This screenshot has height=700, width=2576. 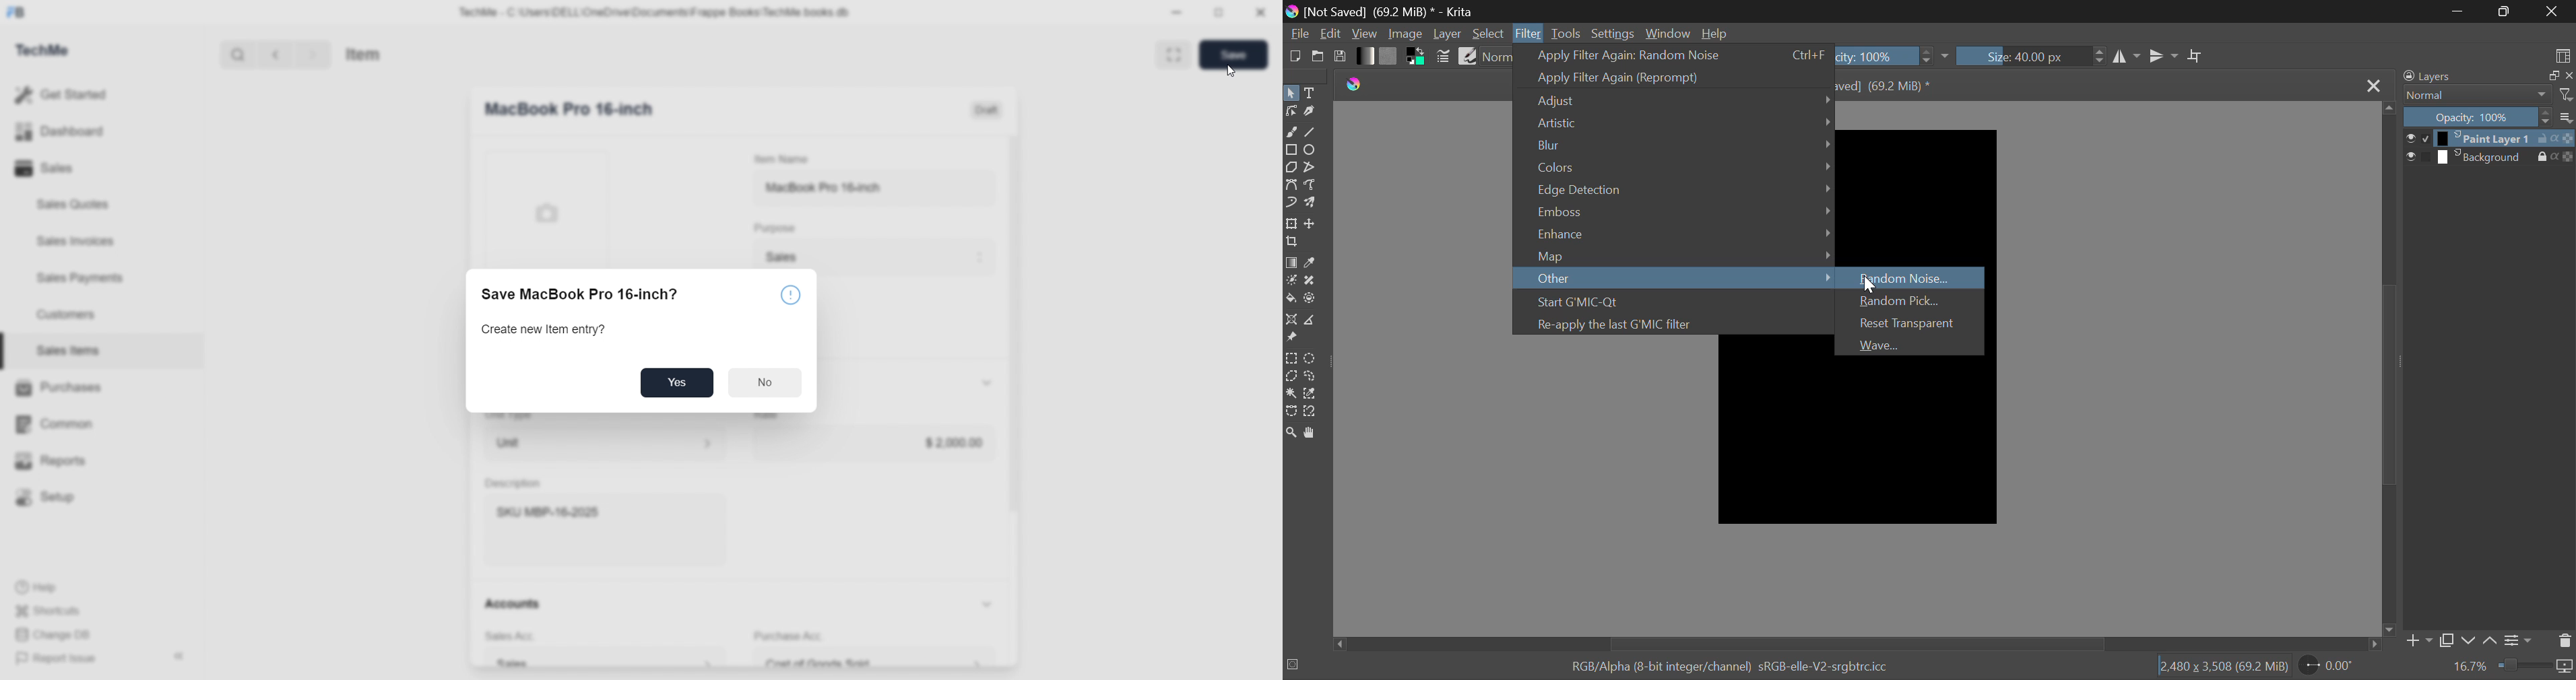 What do you see at coordinates (677, 383) in the screenshot?
I see `Yes` at bounding box center [677, 383].